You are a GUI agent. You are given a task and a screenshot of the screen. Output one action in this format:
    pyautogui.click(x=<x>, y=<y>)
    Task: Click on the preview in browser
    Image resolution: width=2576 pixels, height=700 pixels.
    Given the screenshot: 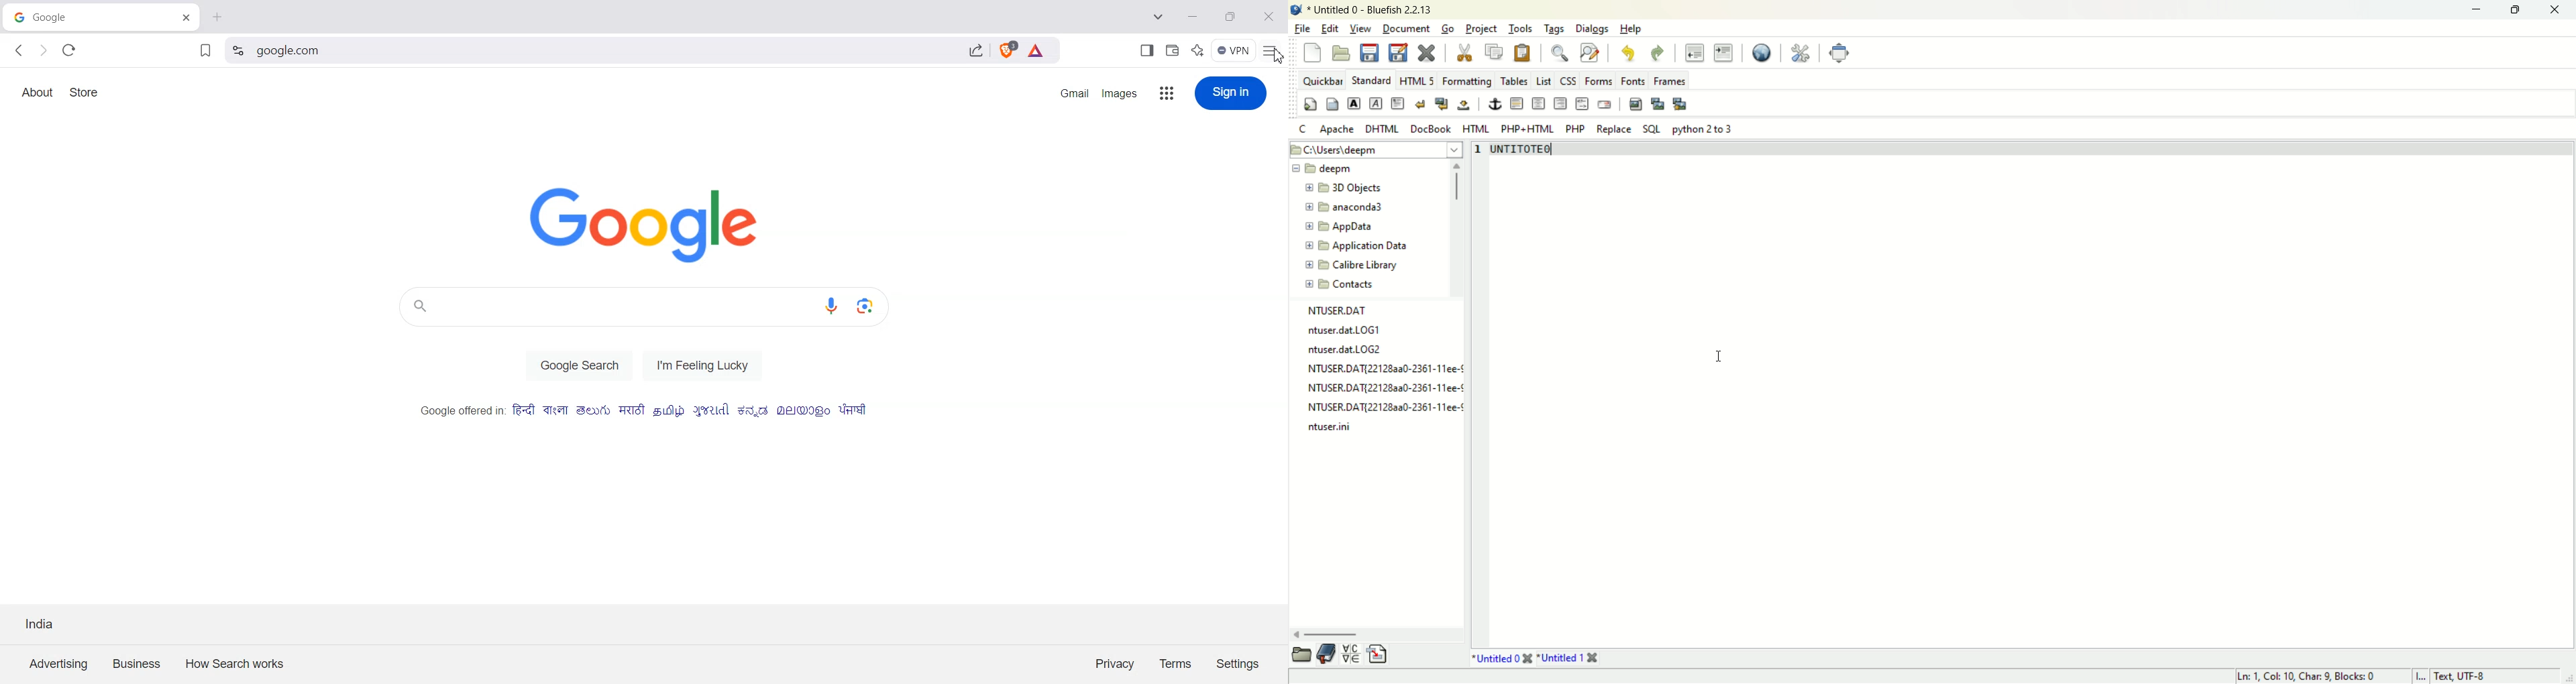 What is the action you would take?
    pyautogui.click(x=1761, y=52)
    